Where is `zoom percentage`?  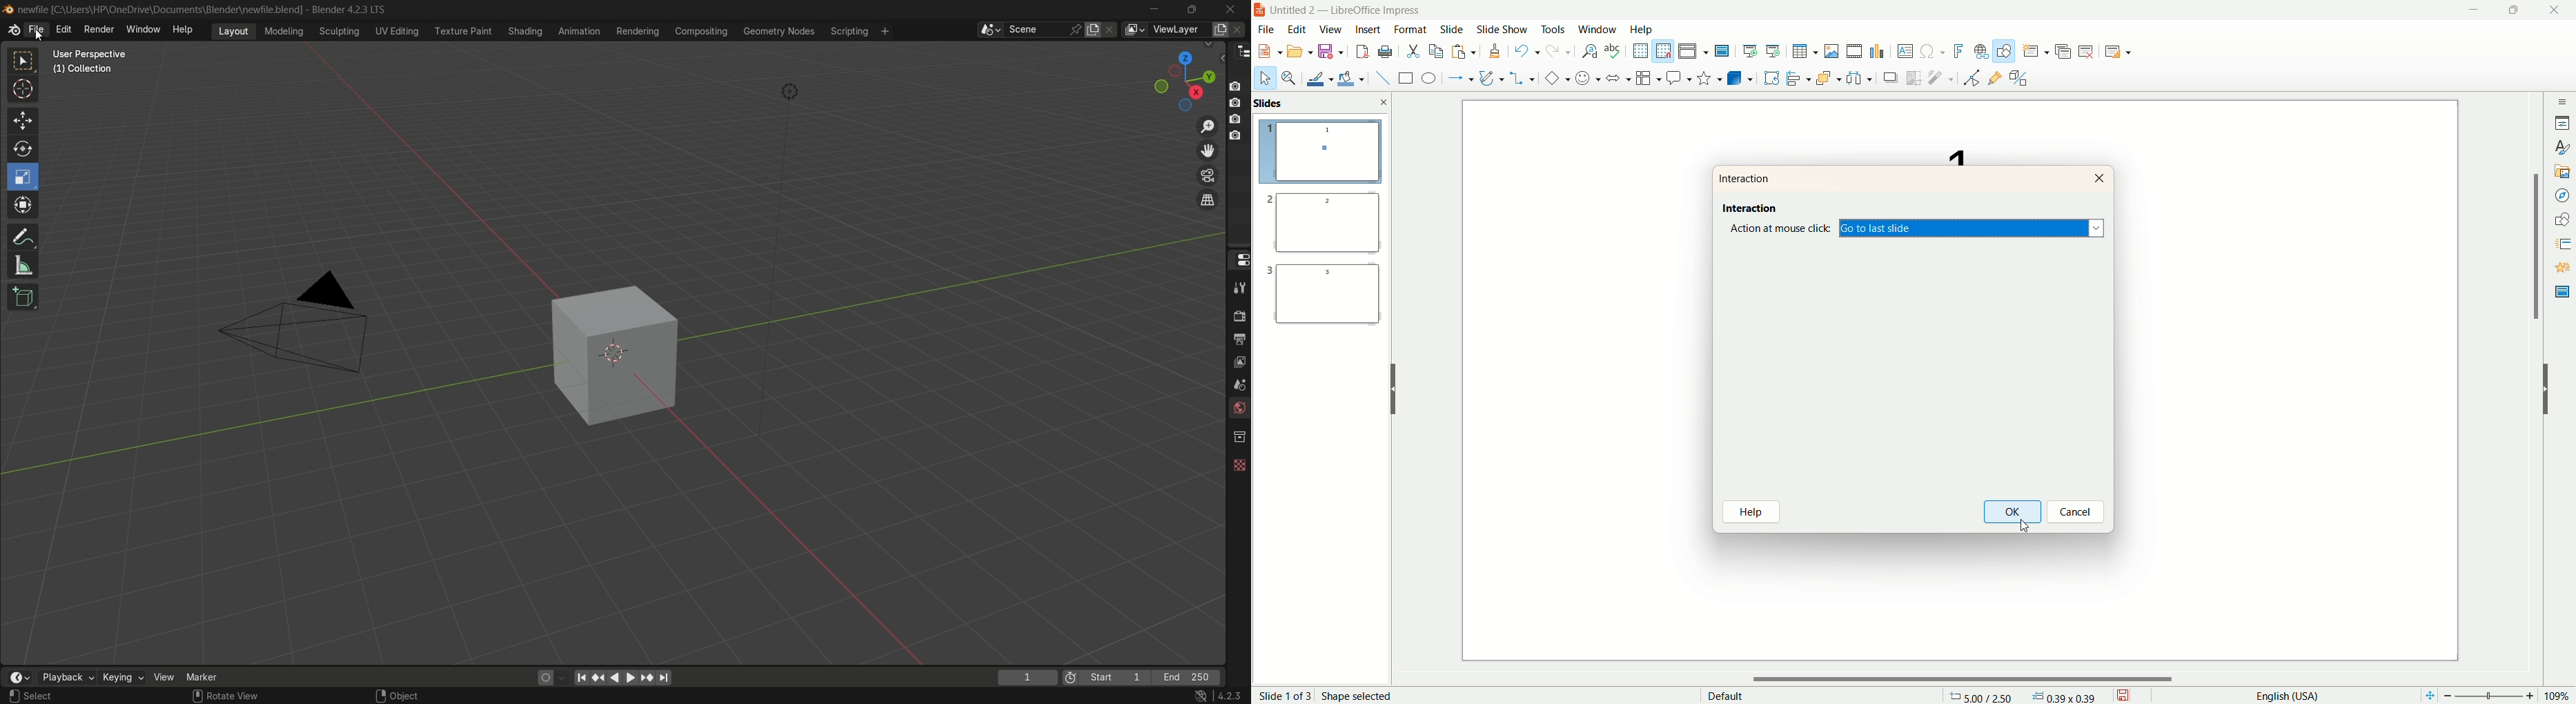 zoom percentage is located at coordinates (2560, 696).